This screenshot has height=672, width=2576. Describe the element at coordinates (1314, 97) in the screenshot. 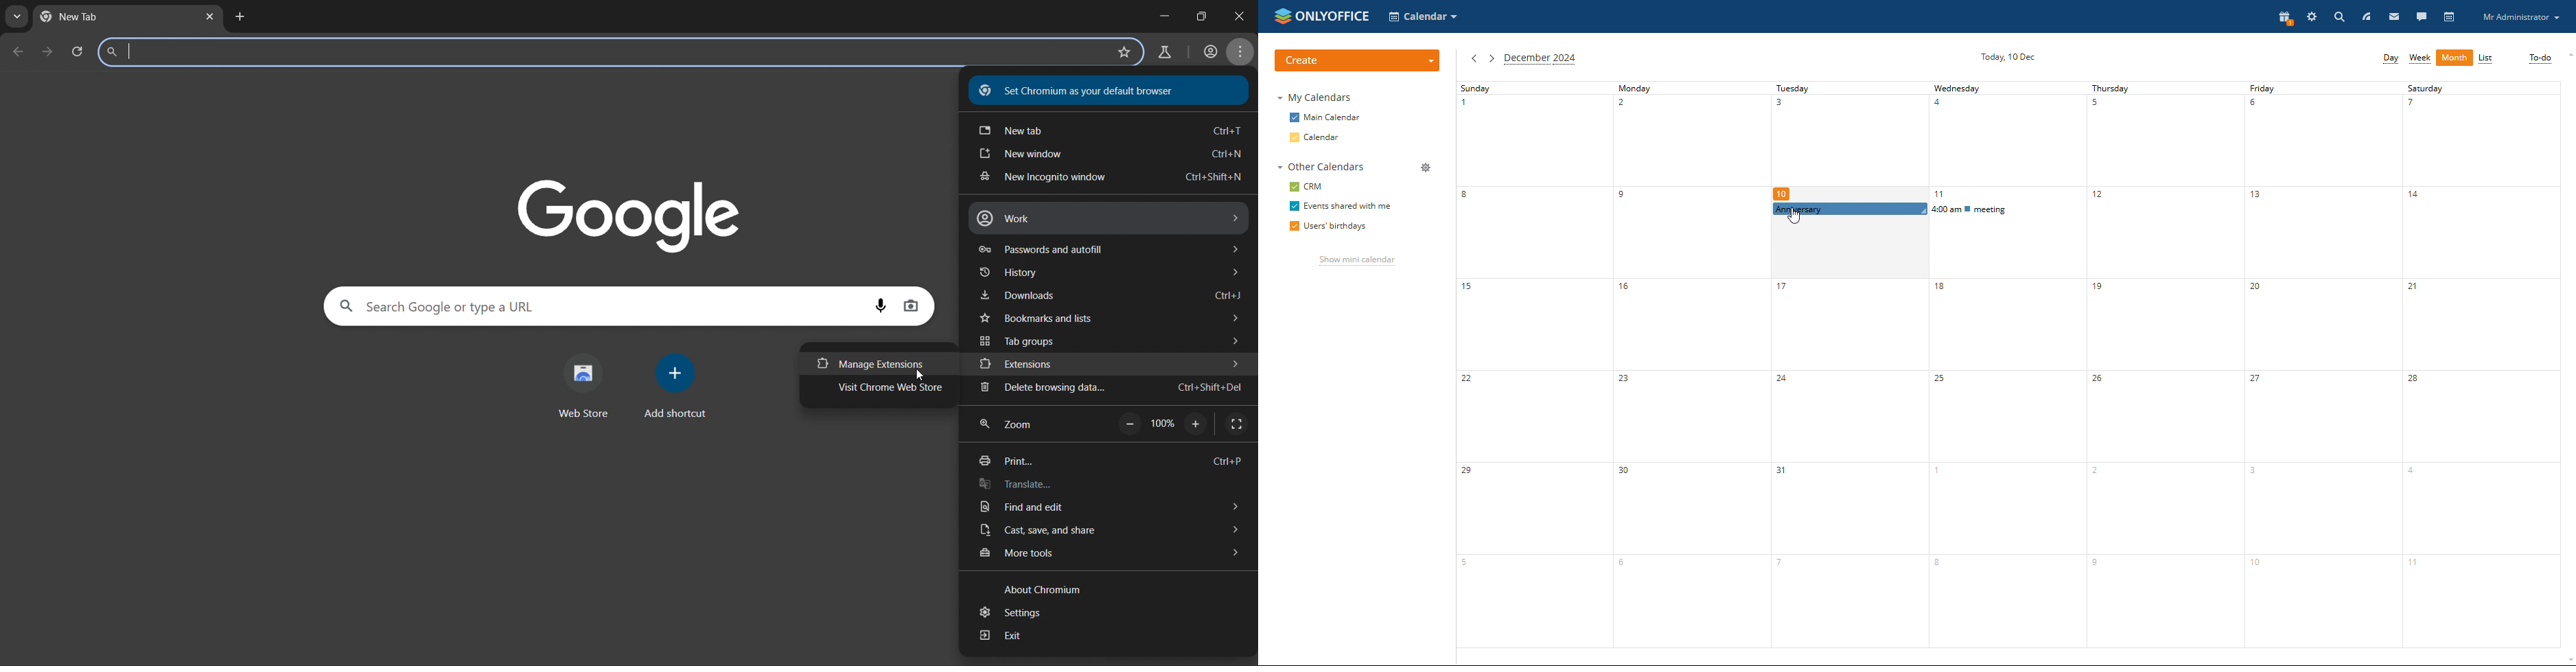

I see `my calendars` at that location.